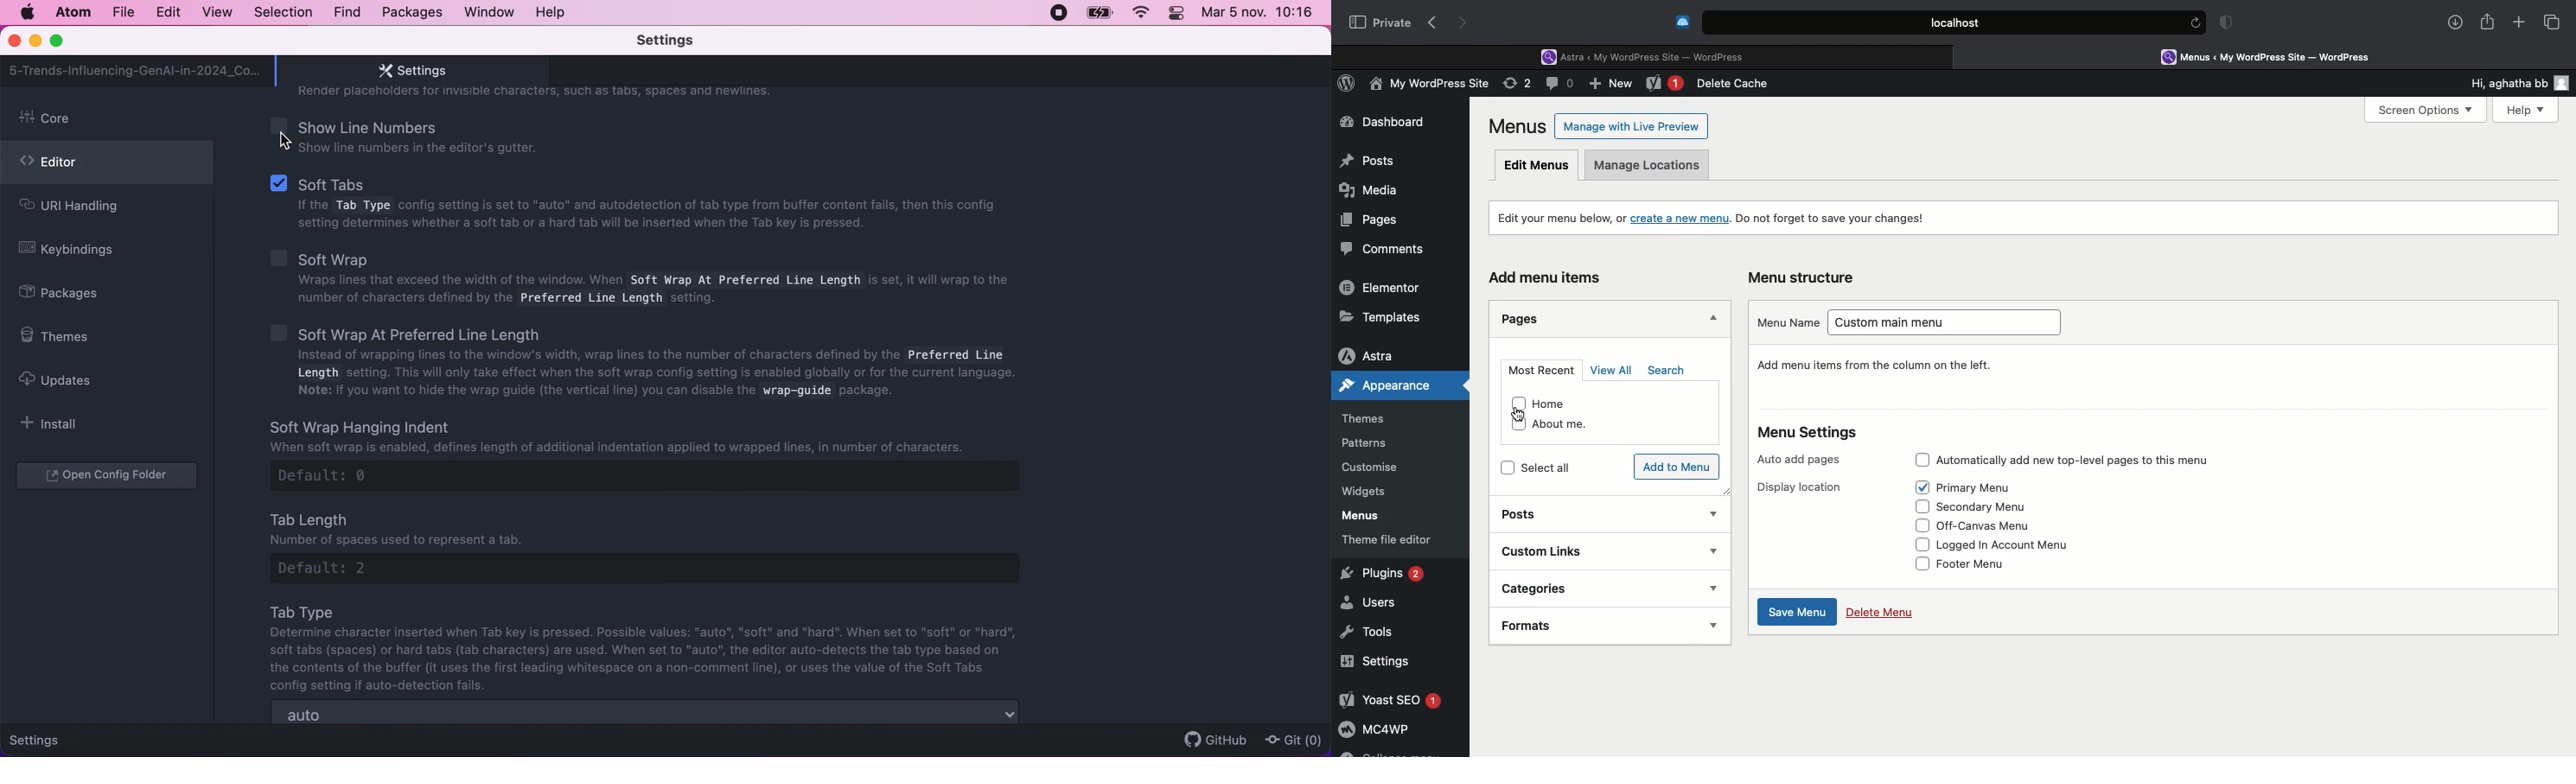 Image resolution: width=2576 pixels, height=784 pixels. Describe the element at coordinates (71, 294) in the screenshot. I see `packages` at that location.